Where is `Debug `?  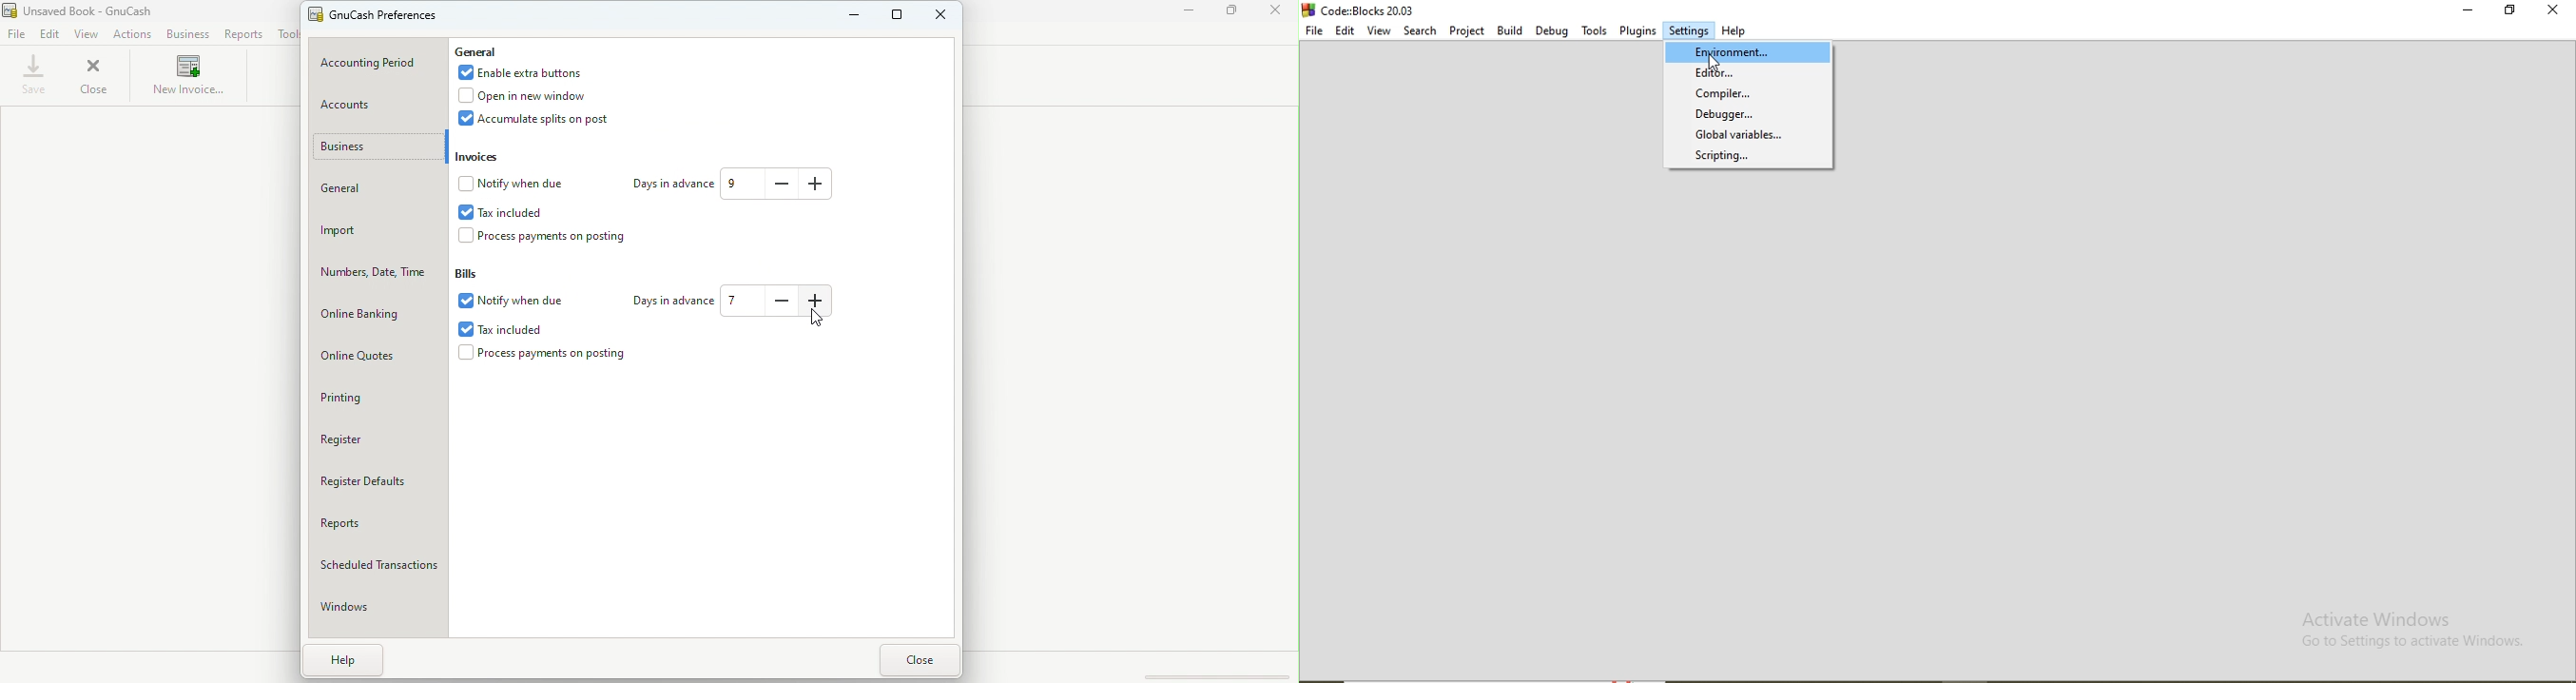 Debug  is located at coordinates (1553, 30).